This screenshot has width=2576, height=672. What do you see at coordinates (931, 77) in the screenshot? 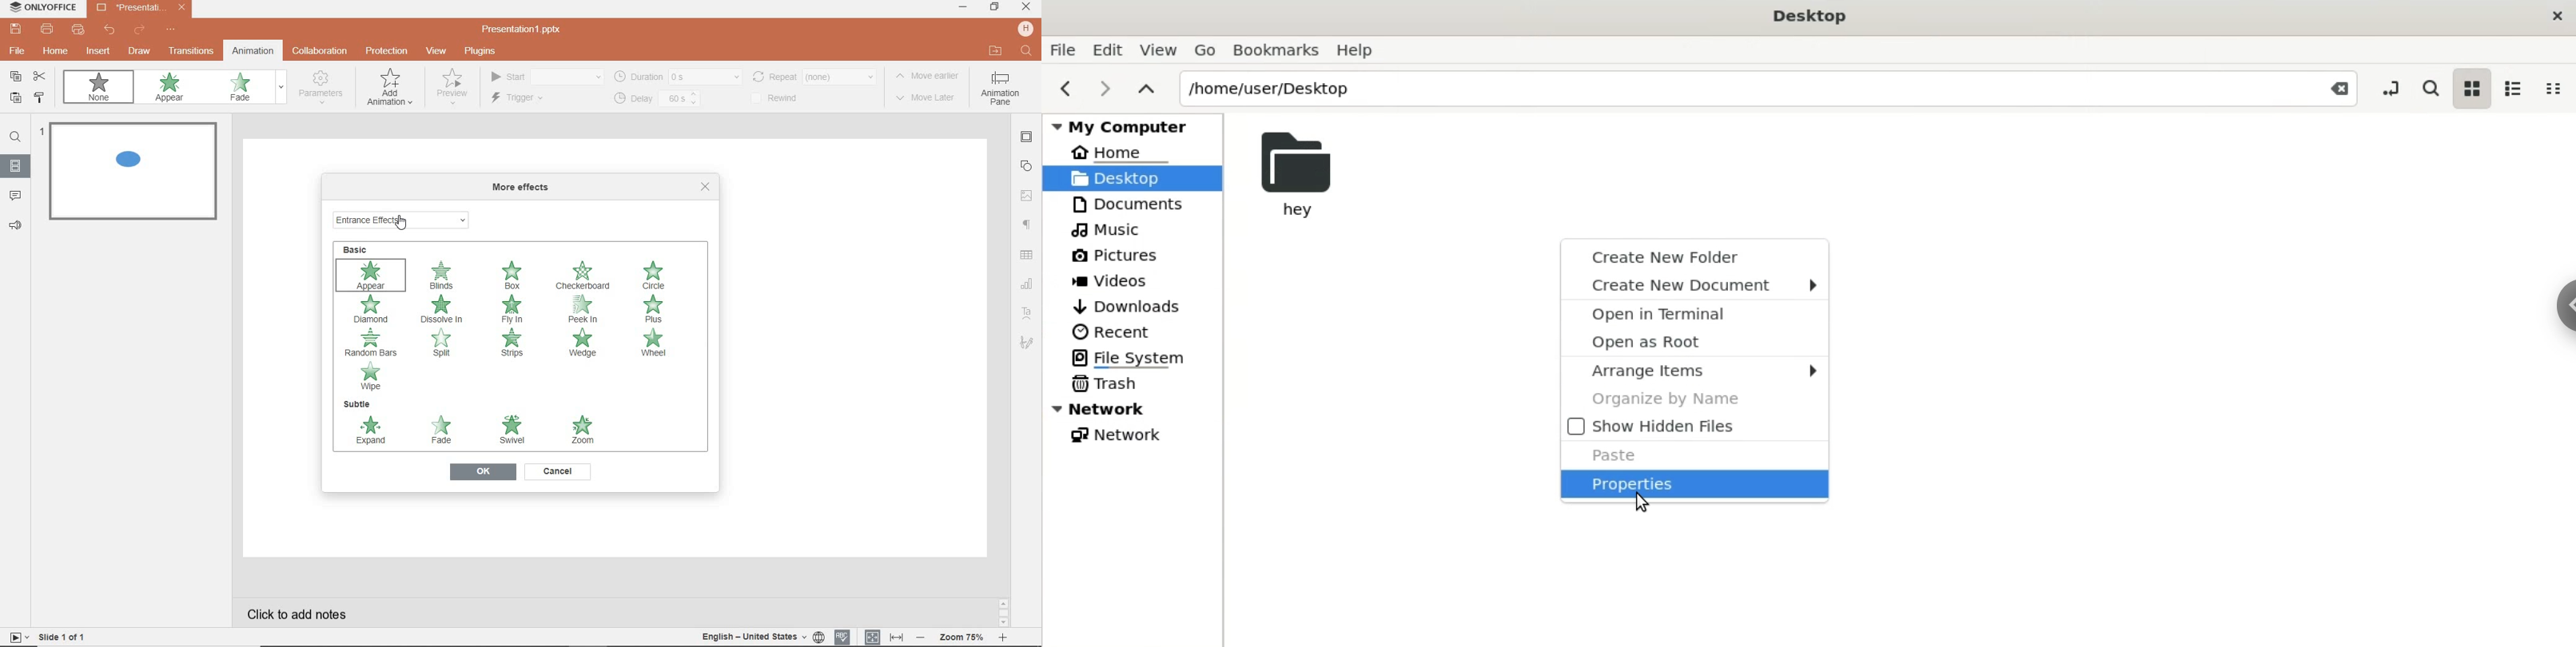
I see `move earlier` at bounding box center [931, 77].